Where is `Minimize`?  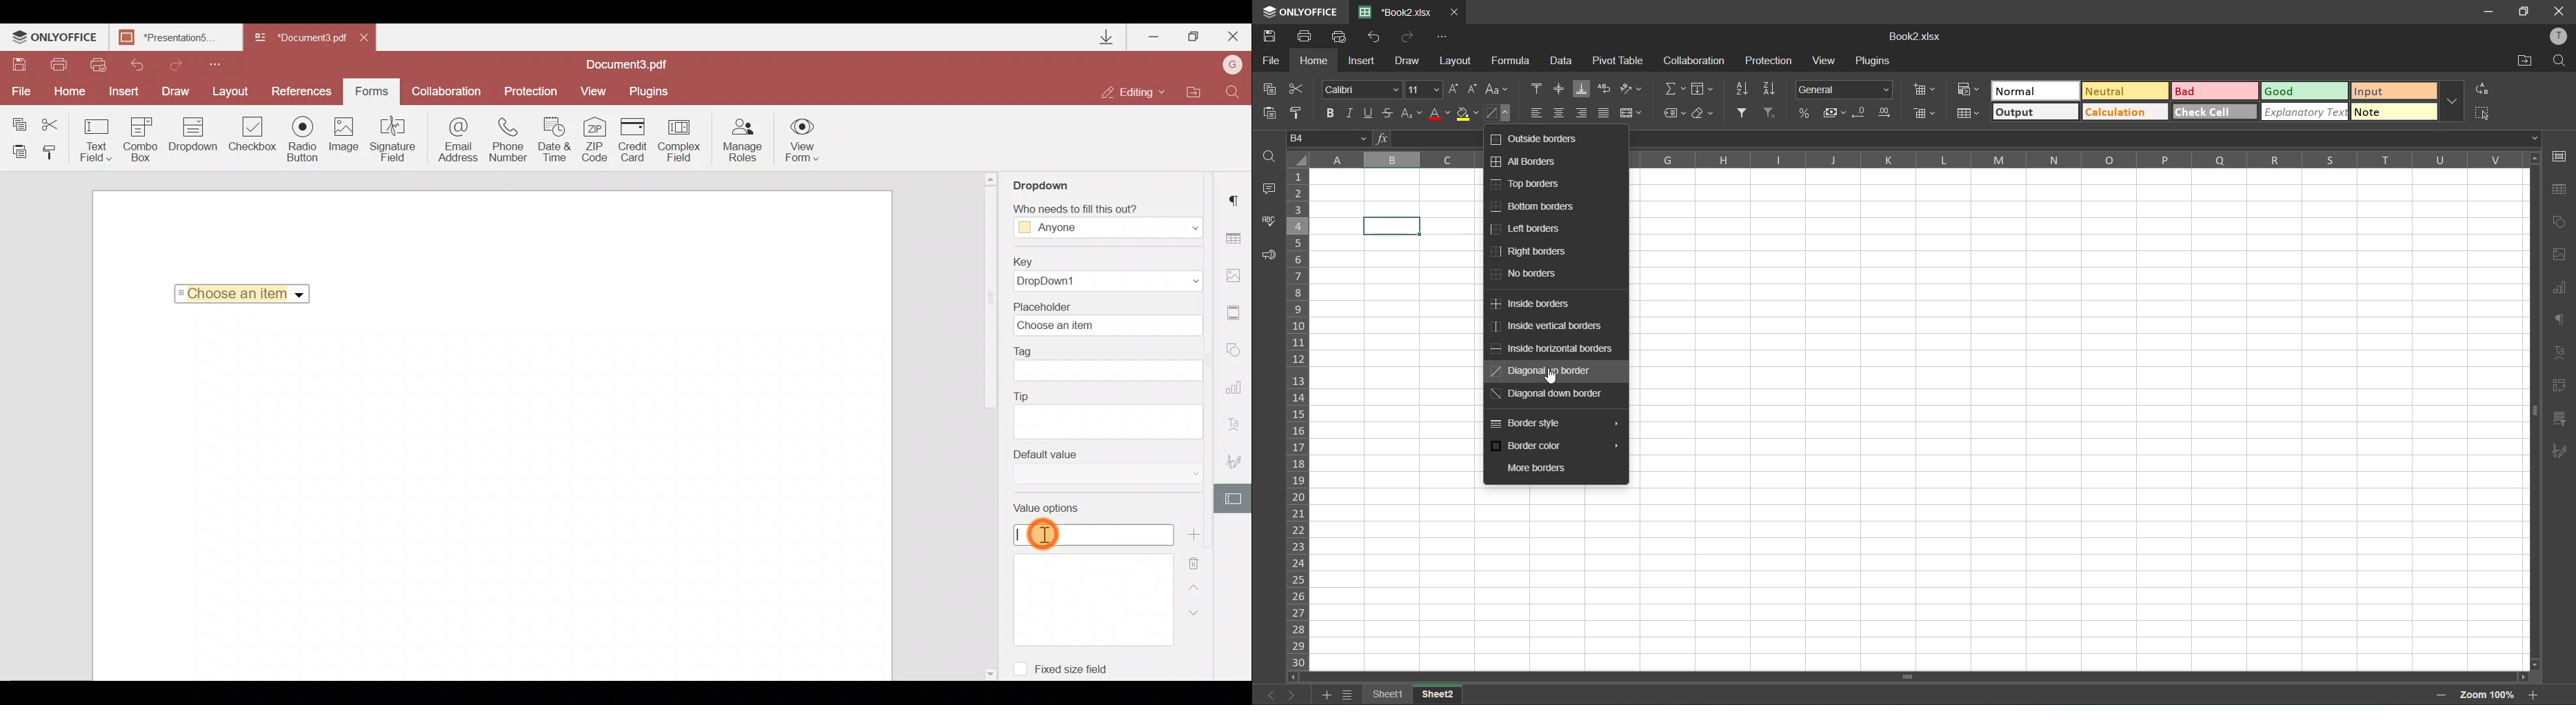
Minimize is located at coordinates (1156, 34).